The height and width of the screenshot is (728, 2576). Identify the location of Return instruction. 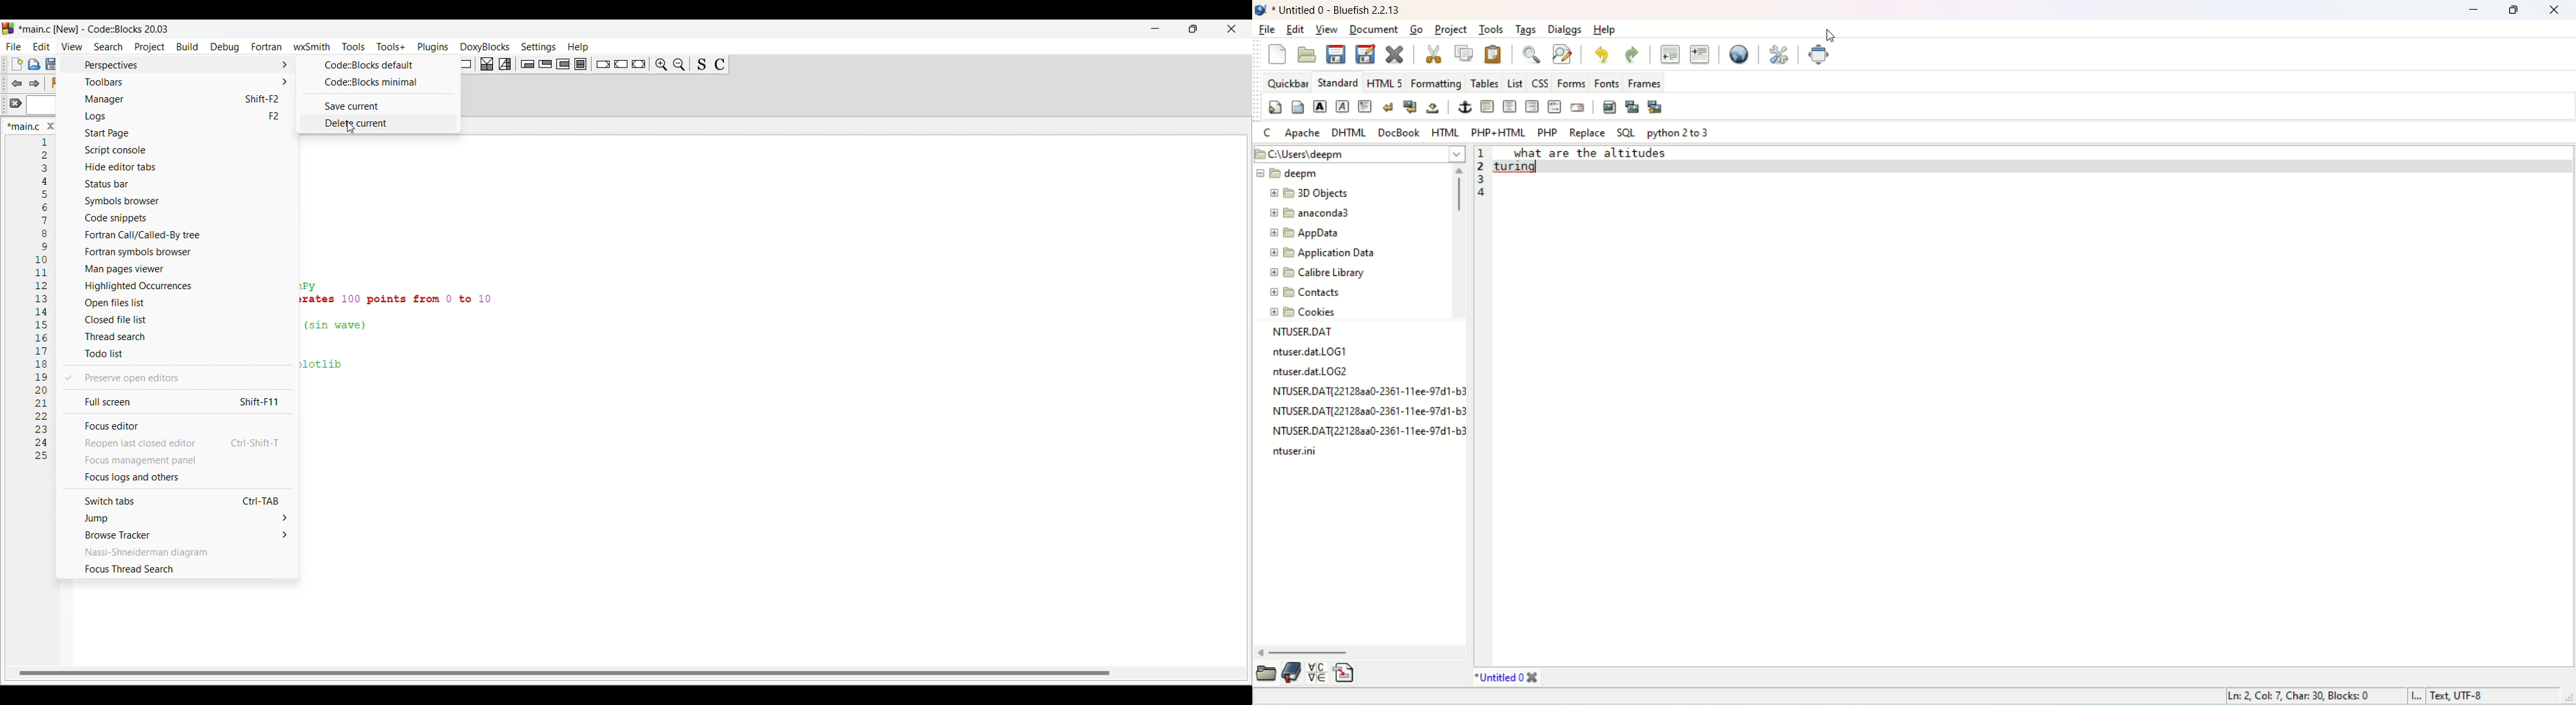
(639, 64).